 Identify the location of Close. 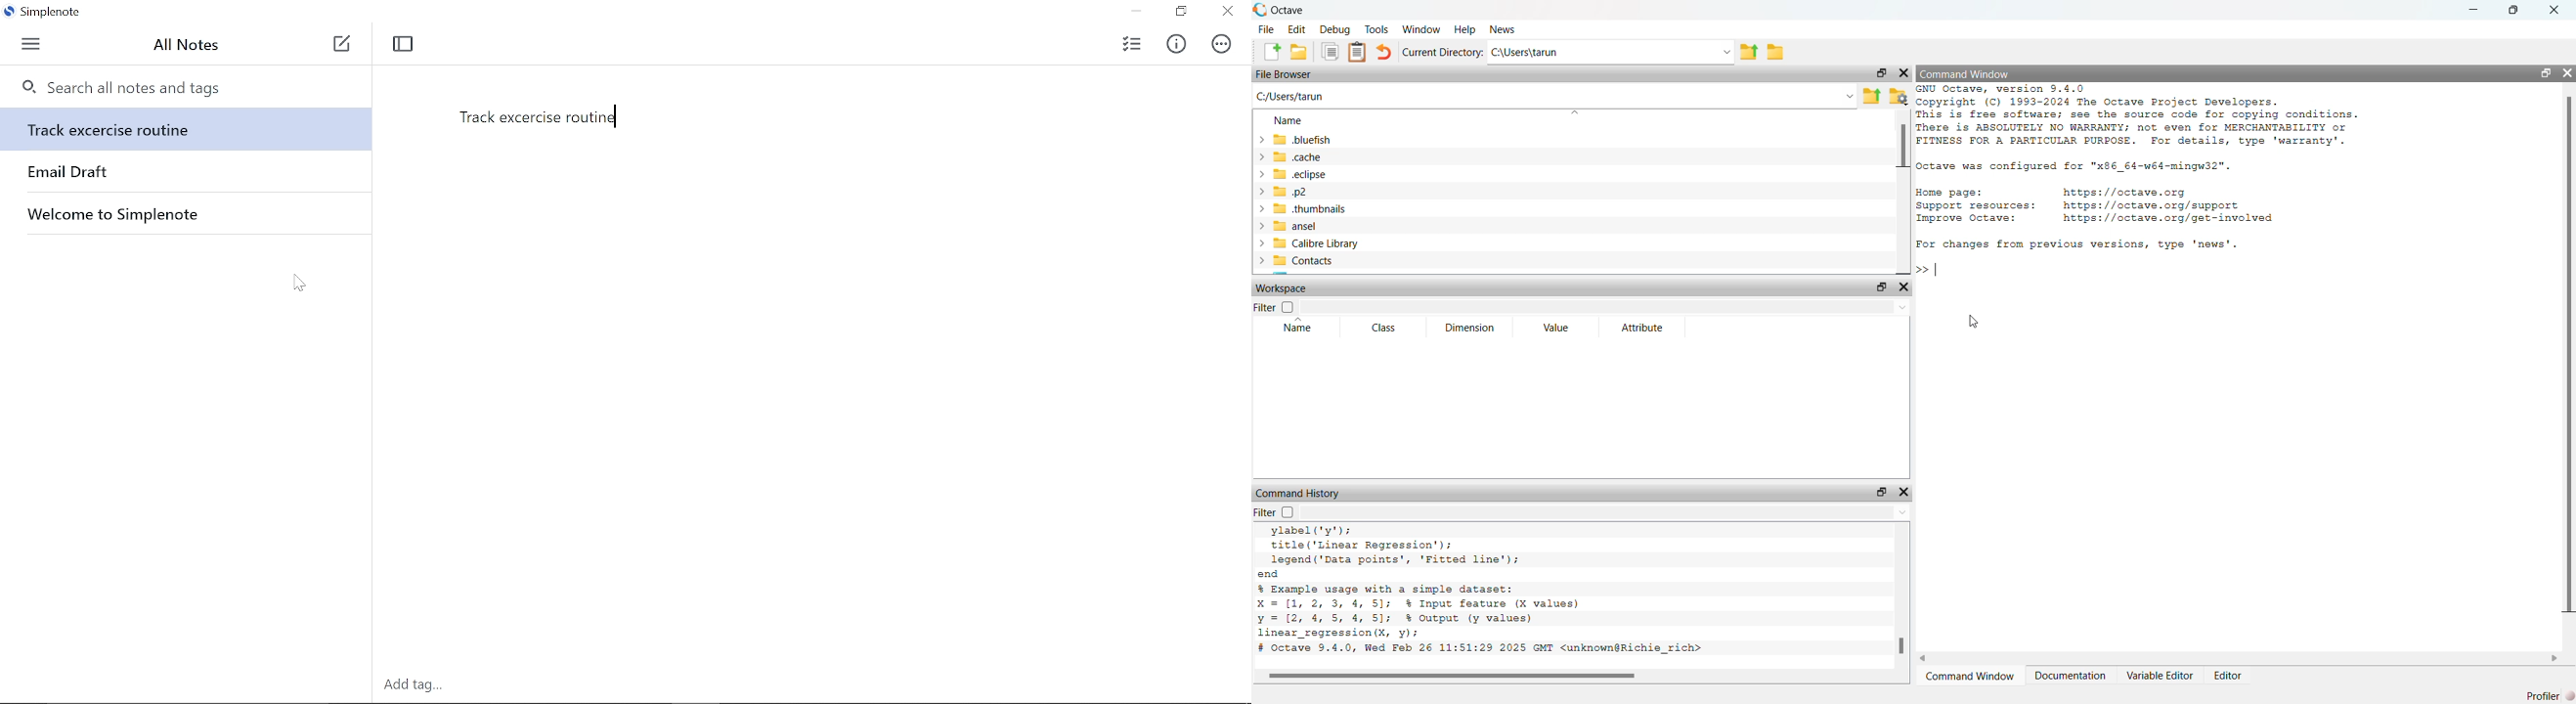
(1228, 13).